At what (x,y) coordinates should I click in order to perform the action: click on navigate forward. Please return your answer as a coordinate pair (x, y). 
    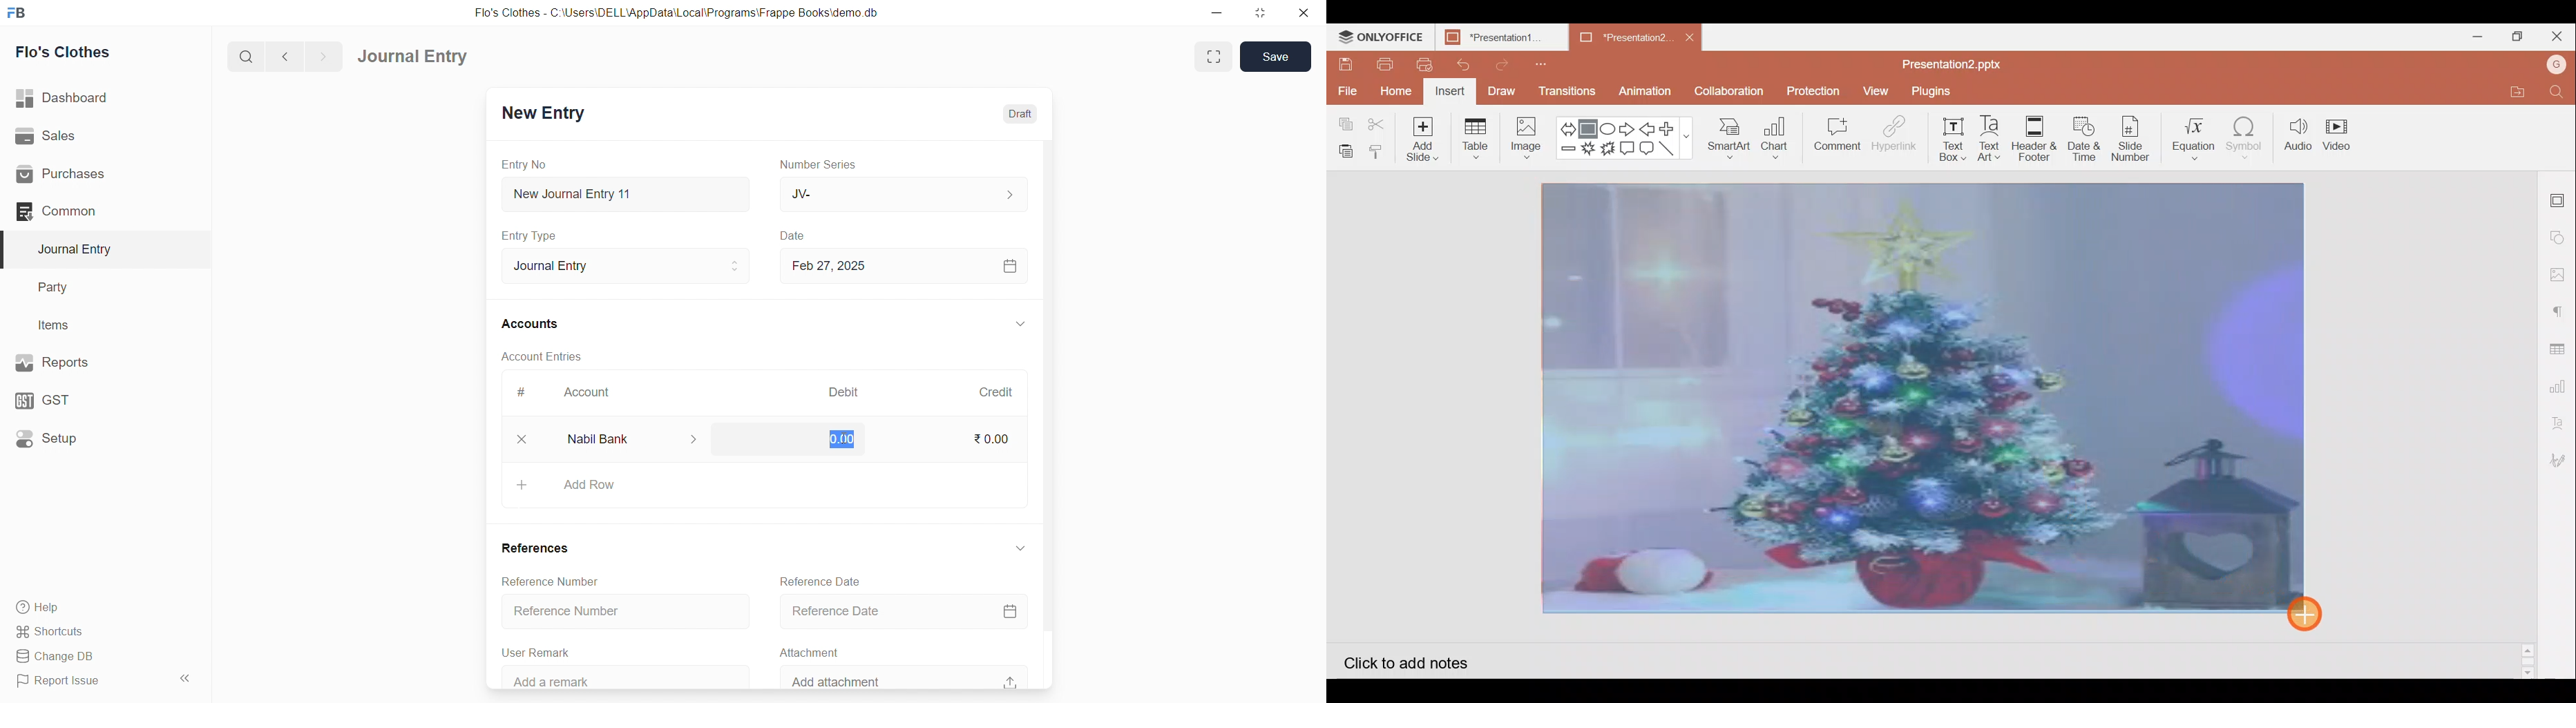
    Looking at the image, I should click on (327, 56).